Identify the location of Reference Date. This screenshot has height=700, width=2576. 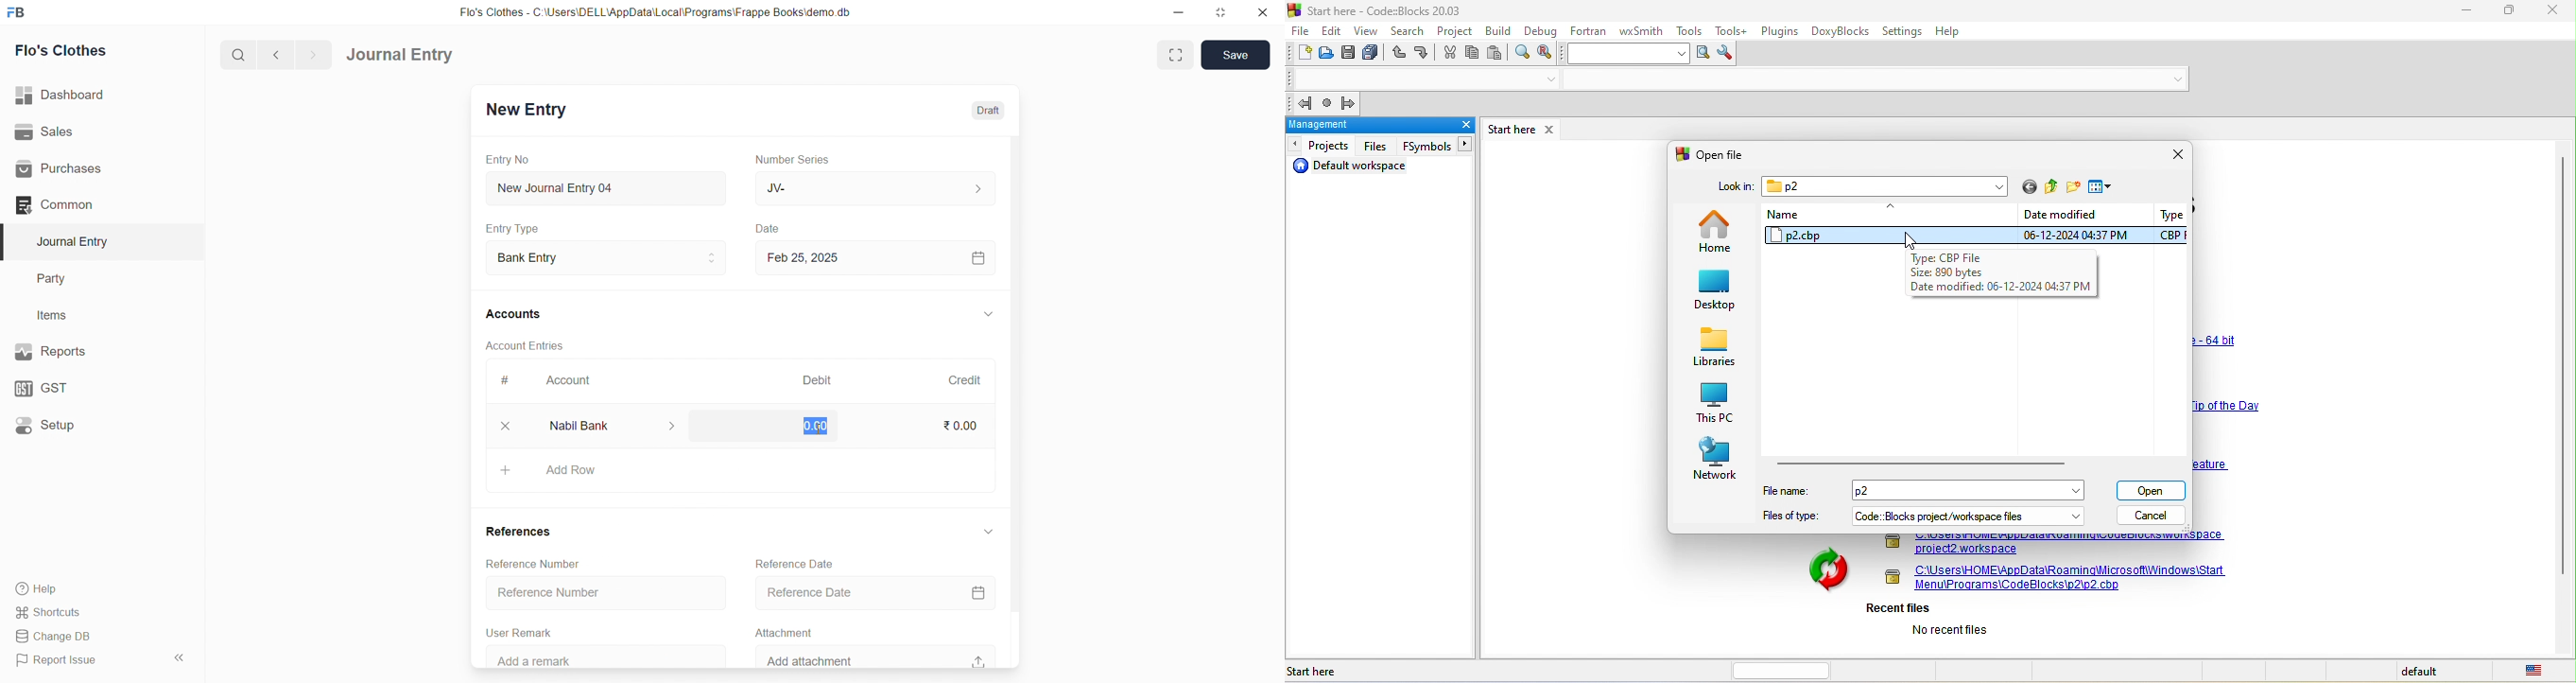
(872, 594).